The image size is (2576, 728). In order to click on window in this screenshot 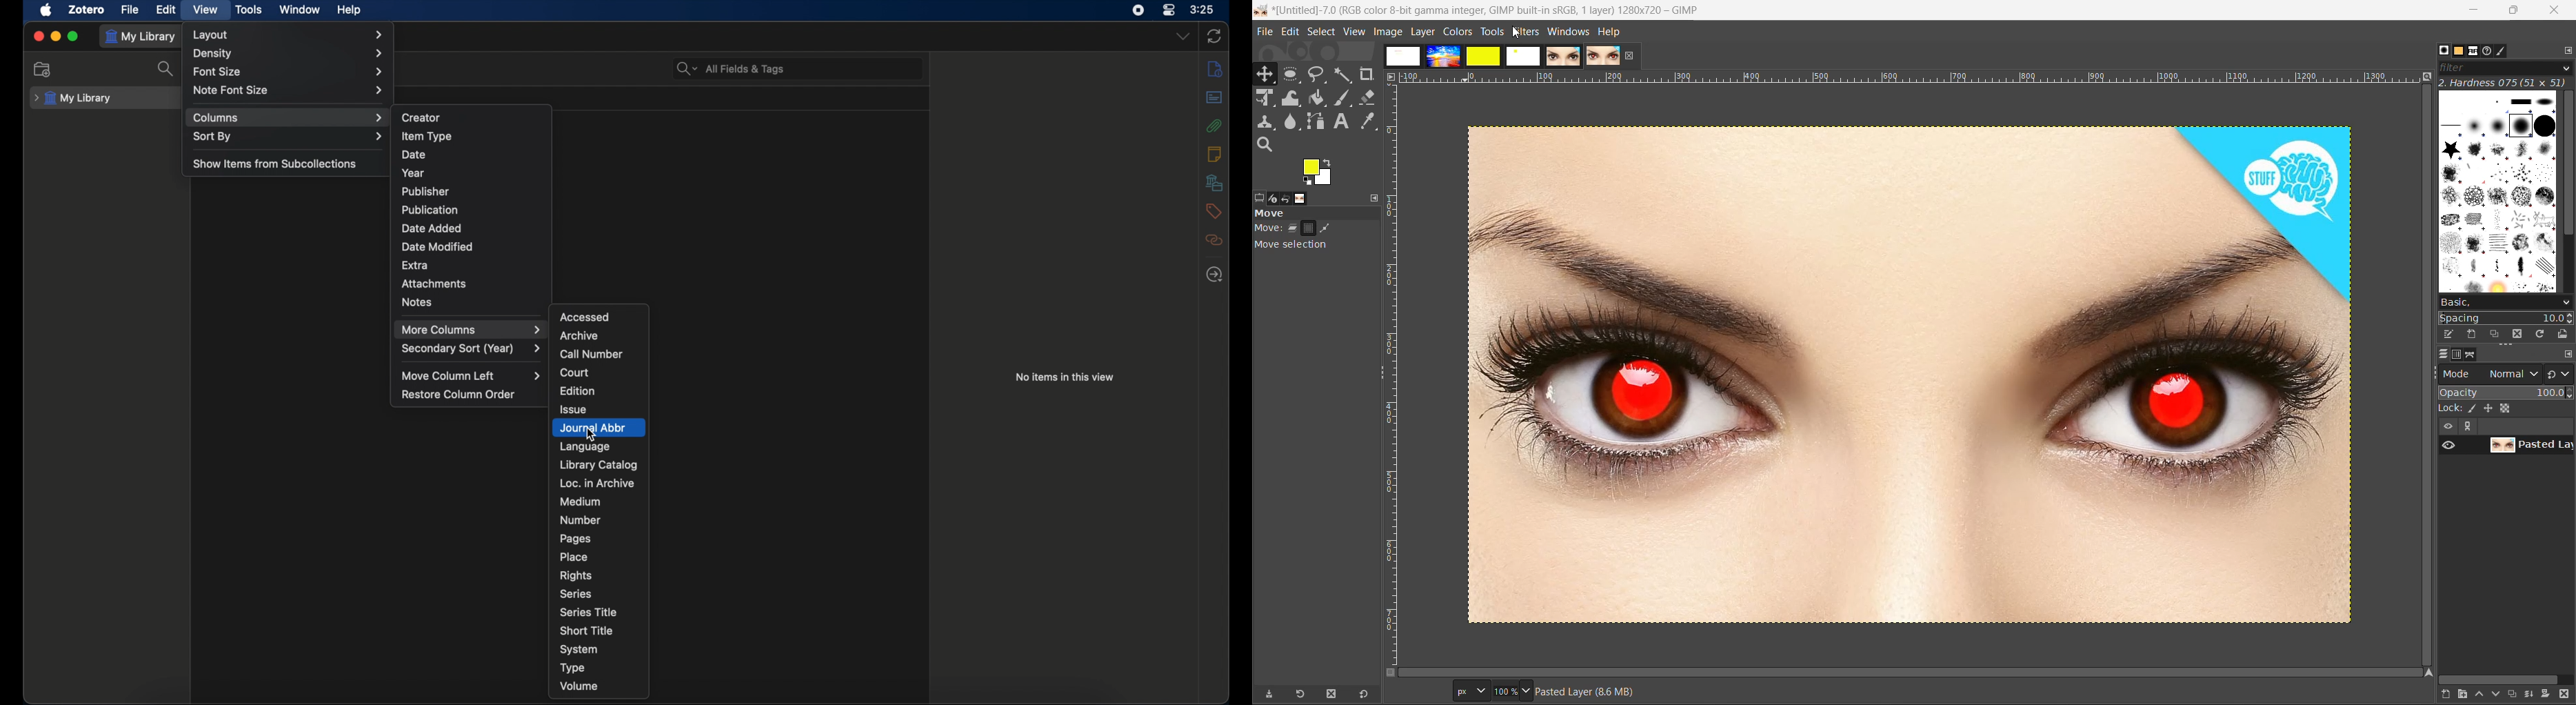, I will do `click(299, 10)`.